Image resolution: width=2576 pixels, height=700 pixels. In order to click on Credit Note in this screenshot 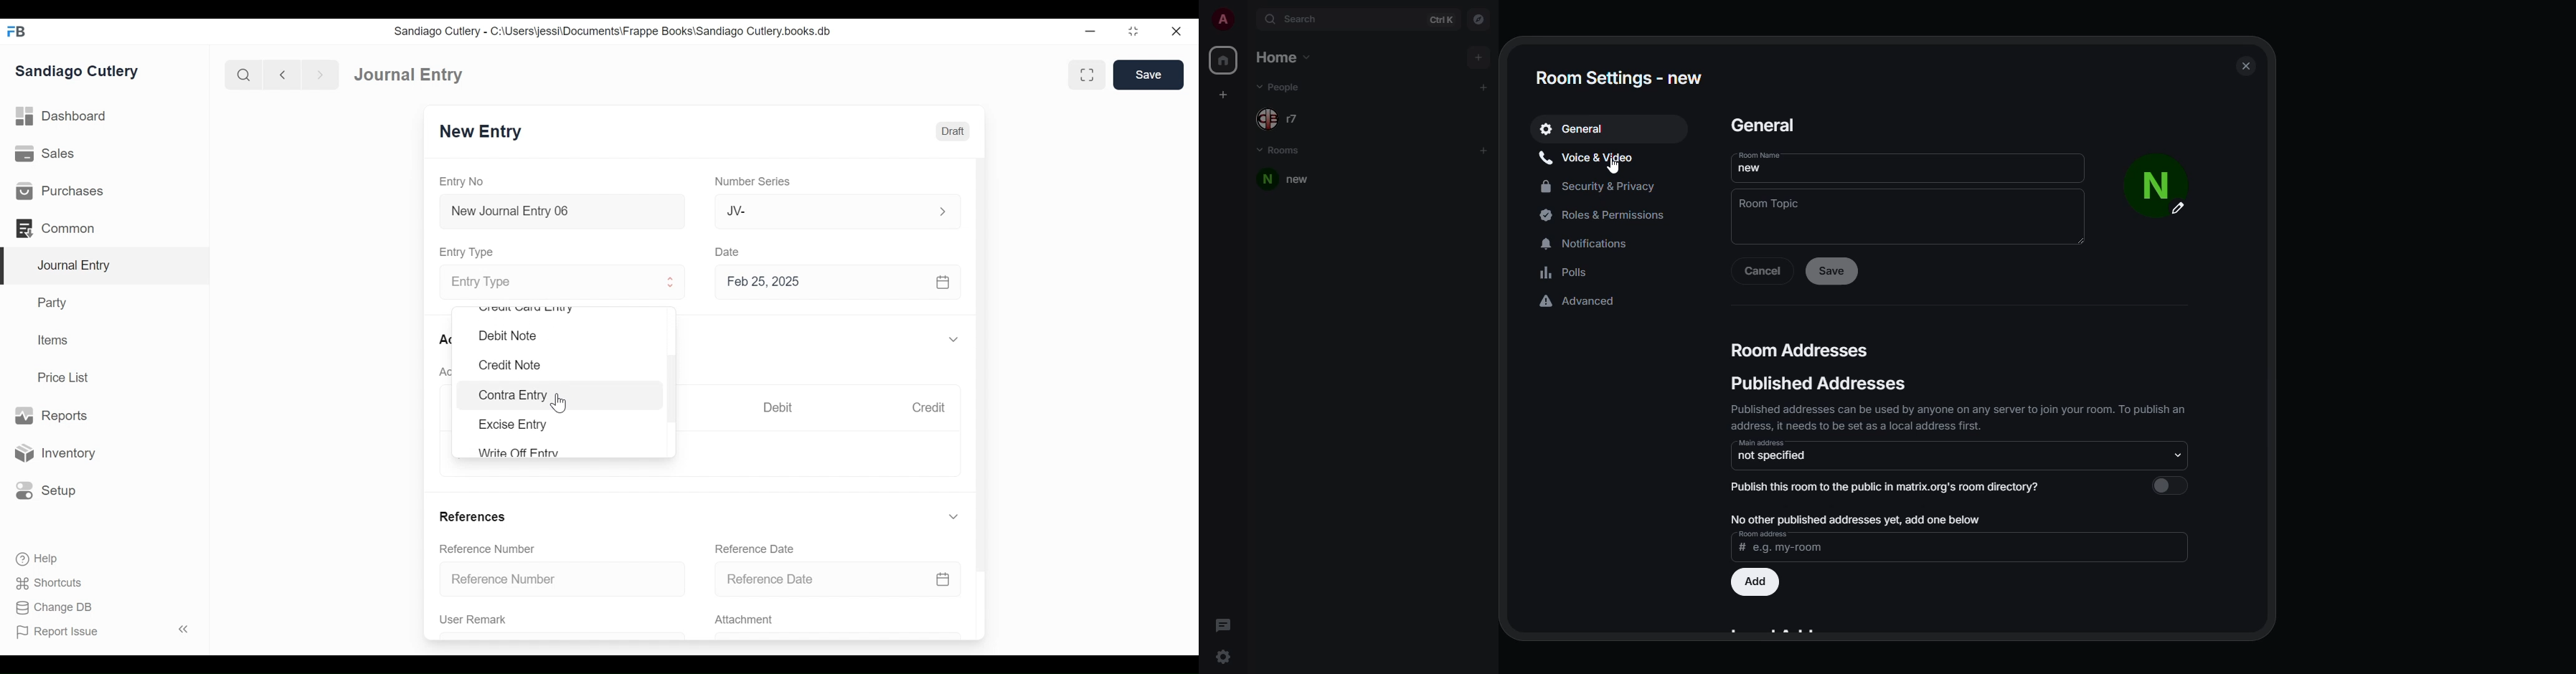, I will do `click(508, 365)`.